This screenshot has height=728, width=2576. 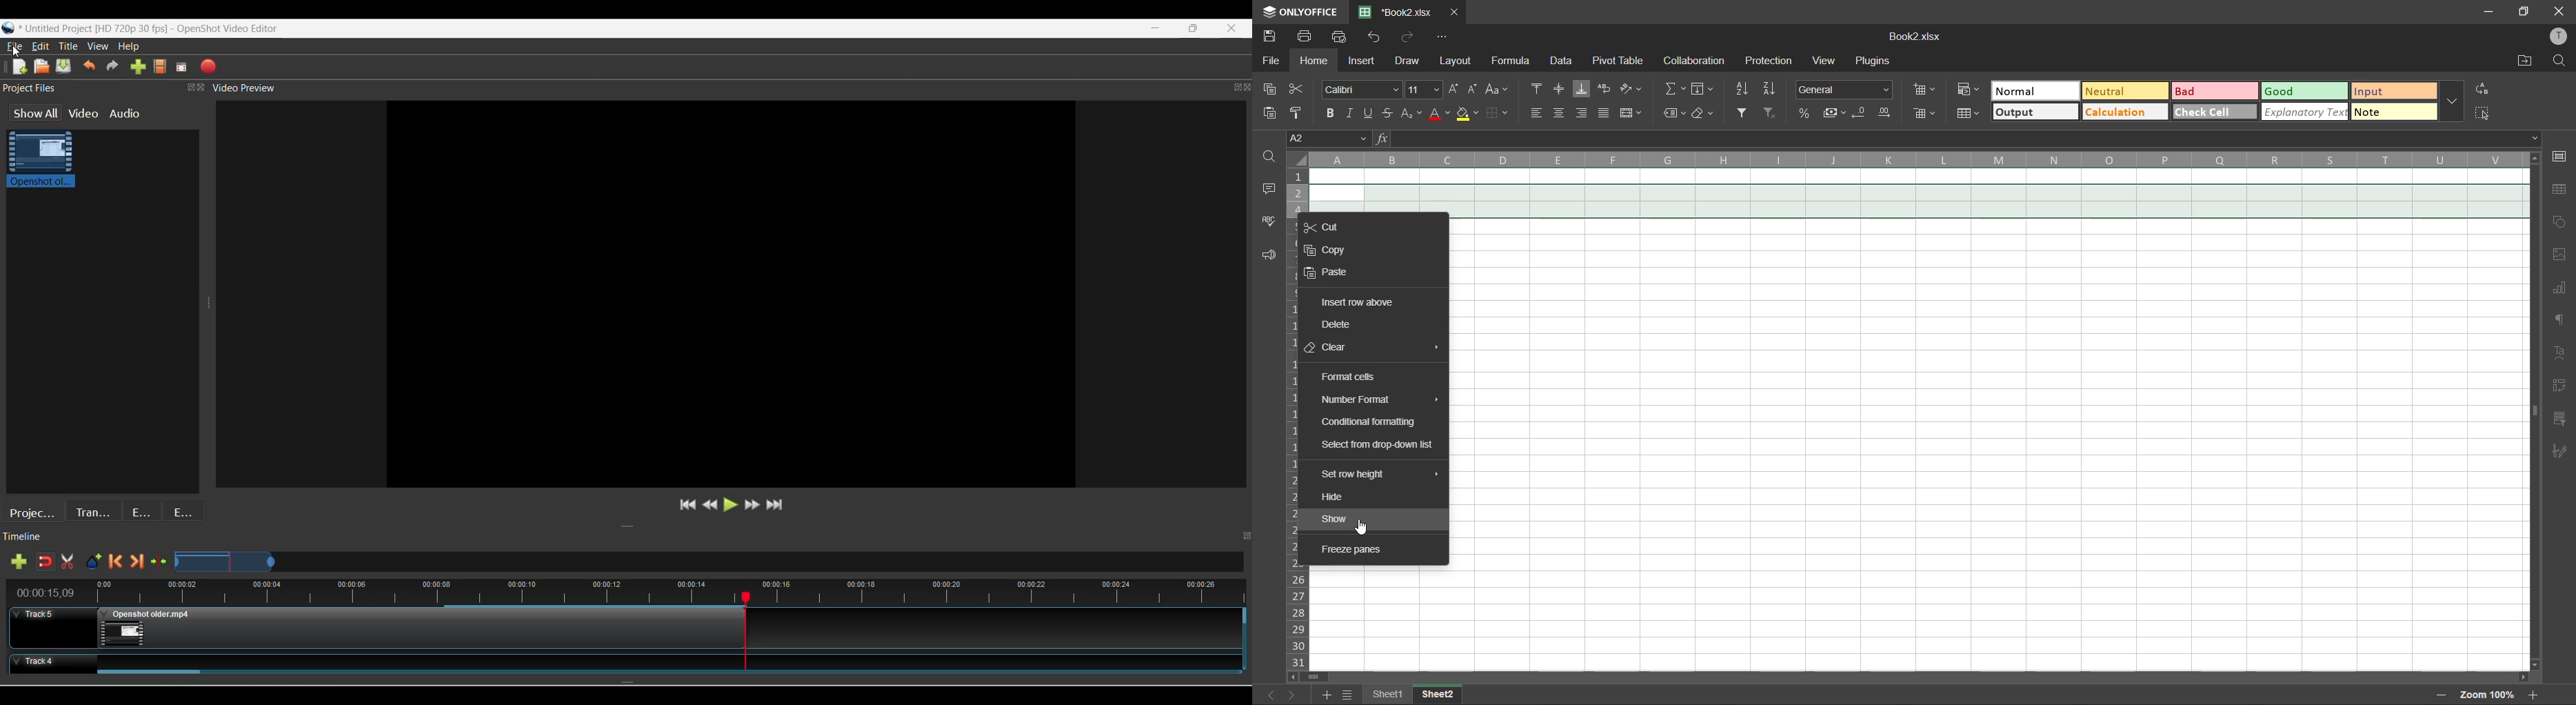 I want to click on zoom in, so click(x=2532, y=694).